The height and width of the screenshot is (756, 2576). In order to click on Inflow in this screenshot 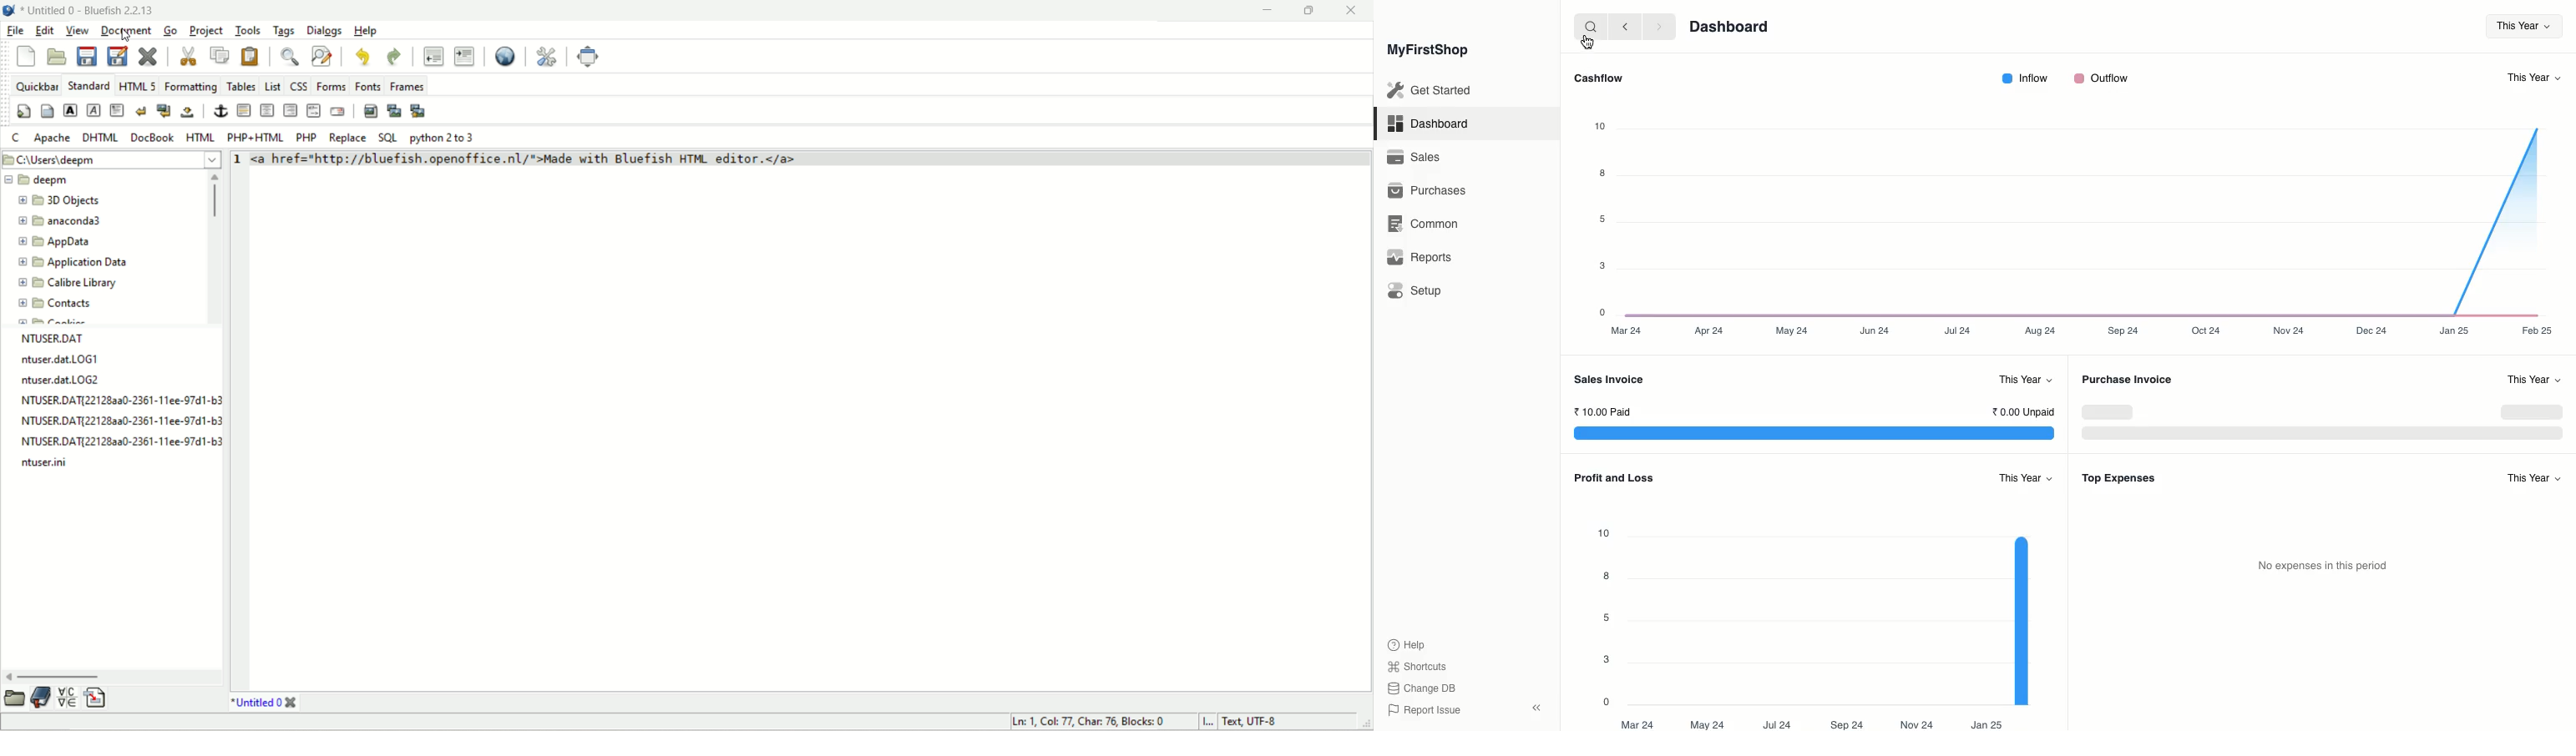, I will do `click(2026, 79)`.